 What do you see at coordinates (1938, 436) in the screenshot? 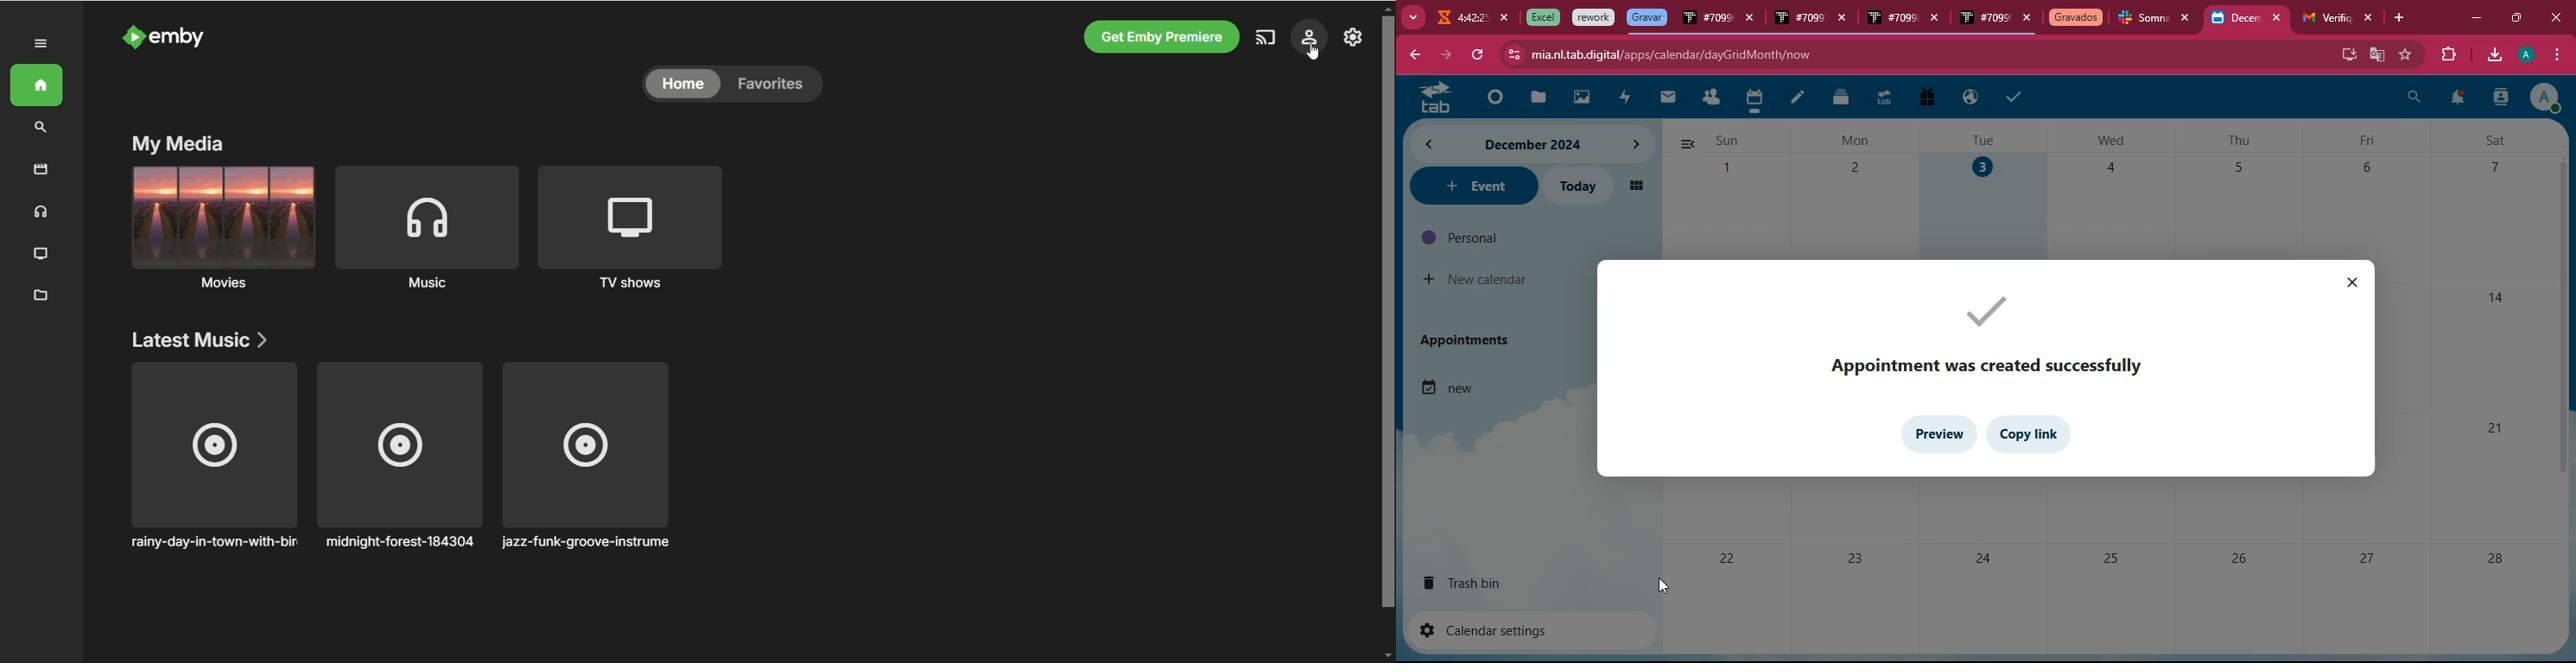
I see `preview ` at bounding box center [1938, 436].